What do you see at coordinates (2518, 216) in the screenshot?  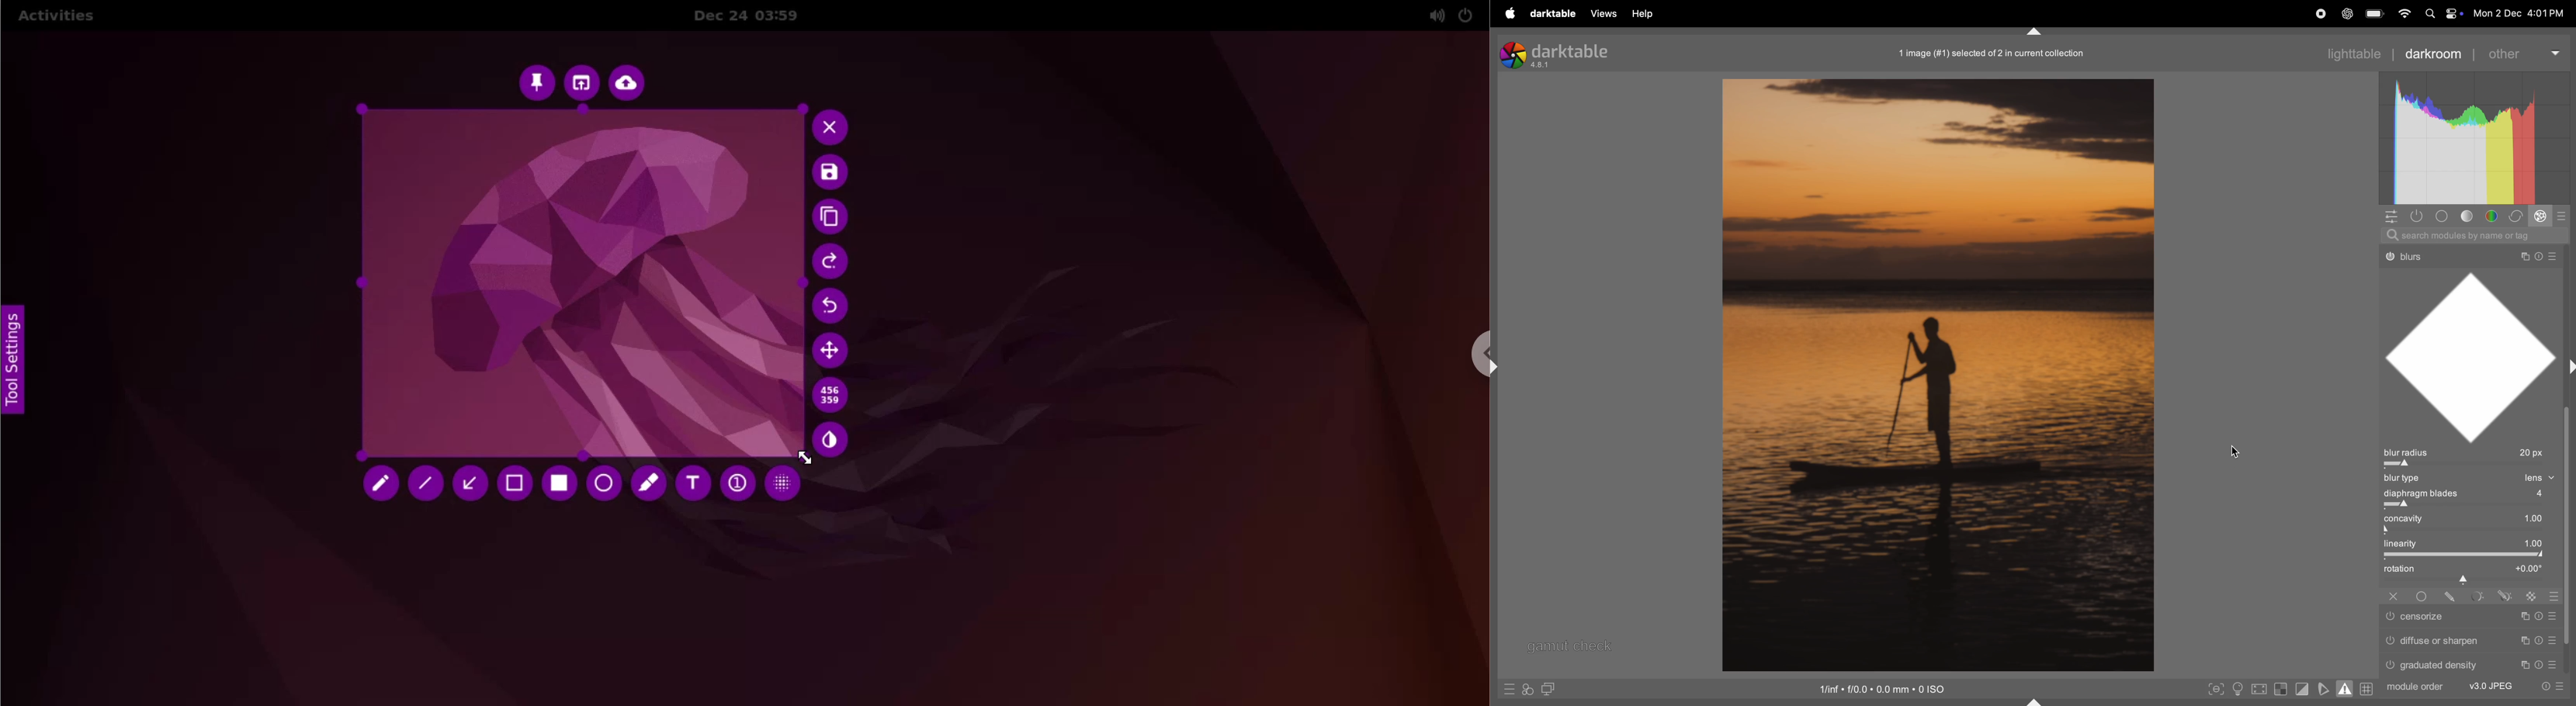 I see `correct` at bounding box center [2518, 216].